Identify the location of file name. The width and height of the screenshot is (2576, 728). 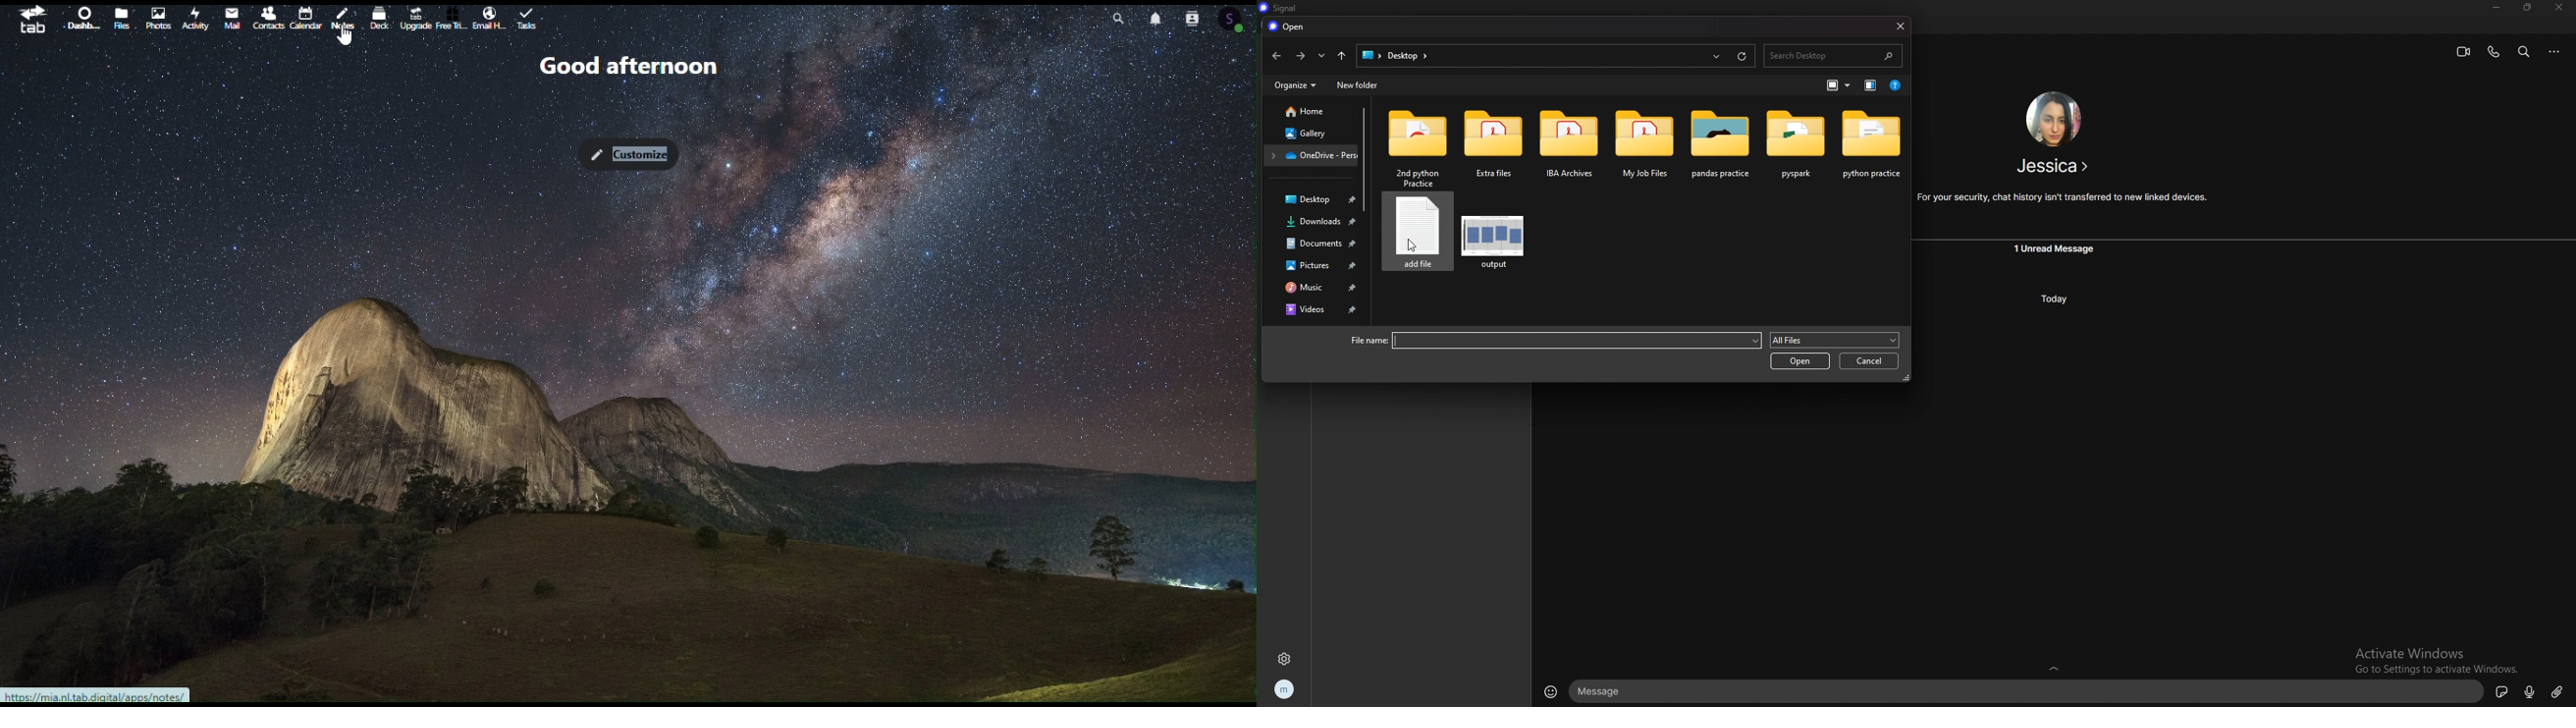
(1556, 340).